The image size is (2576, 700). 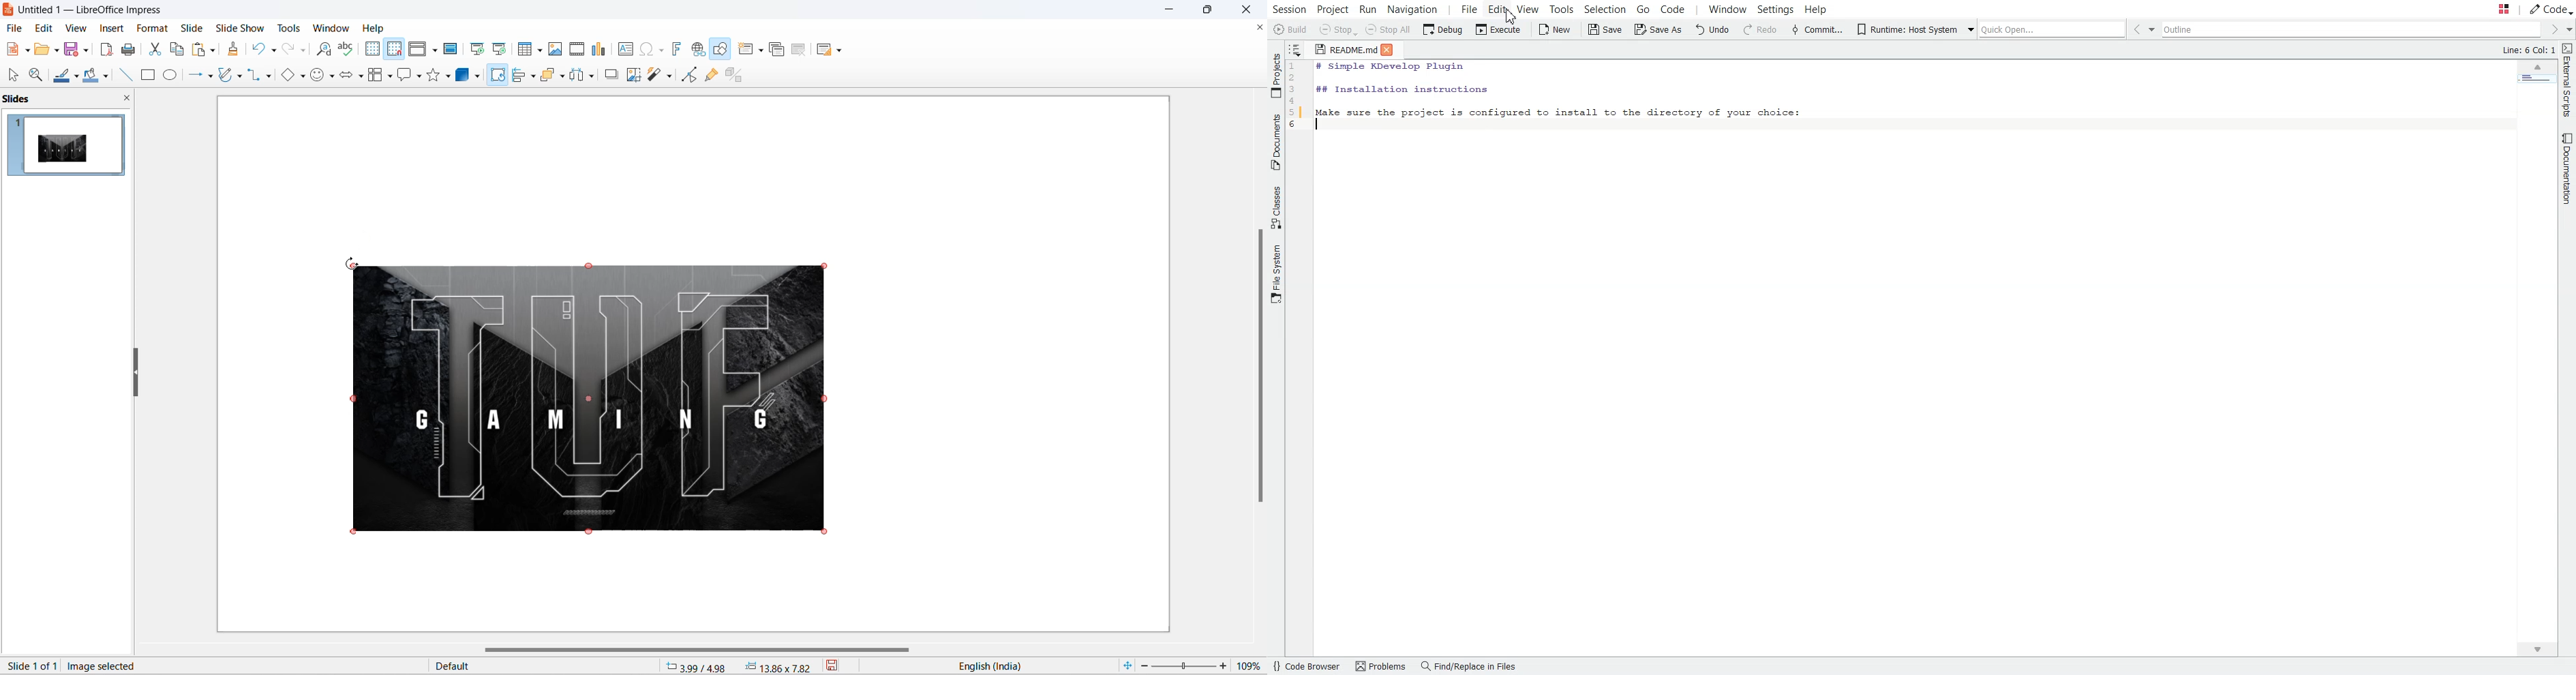 What do you see at coordinates (87, 49) in the screenshot?
I see `save options` at bounding box center [87, 49].